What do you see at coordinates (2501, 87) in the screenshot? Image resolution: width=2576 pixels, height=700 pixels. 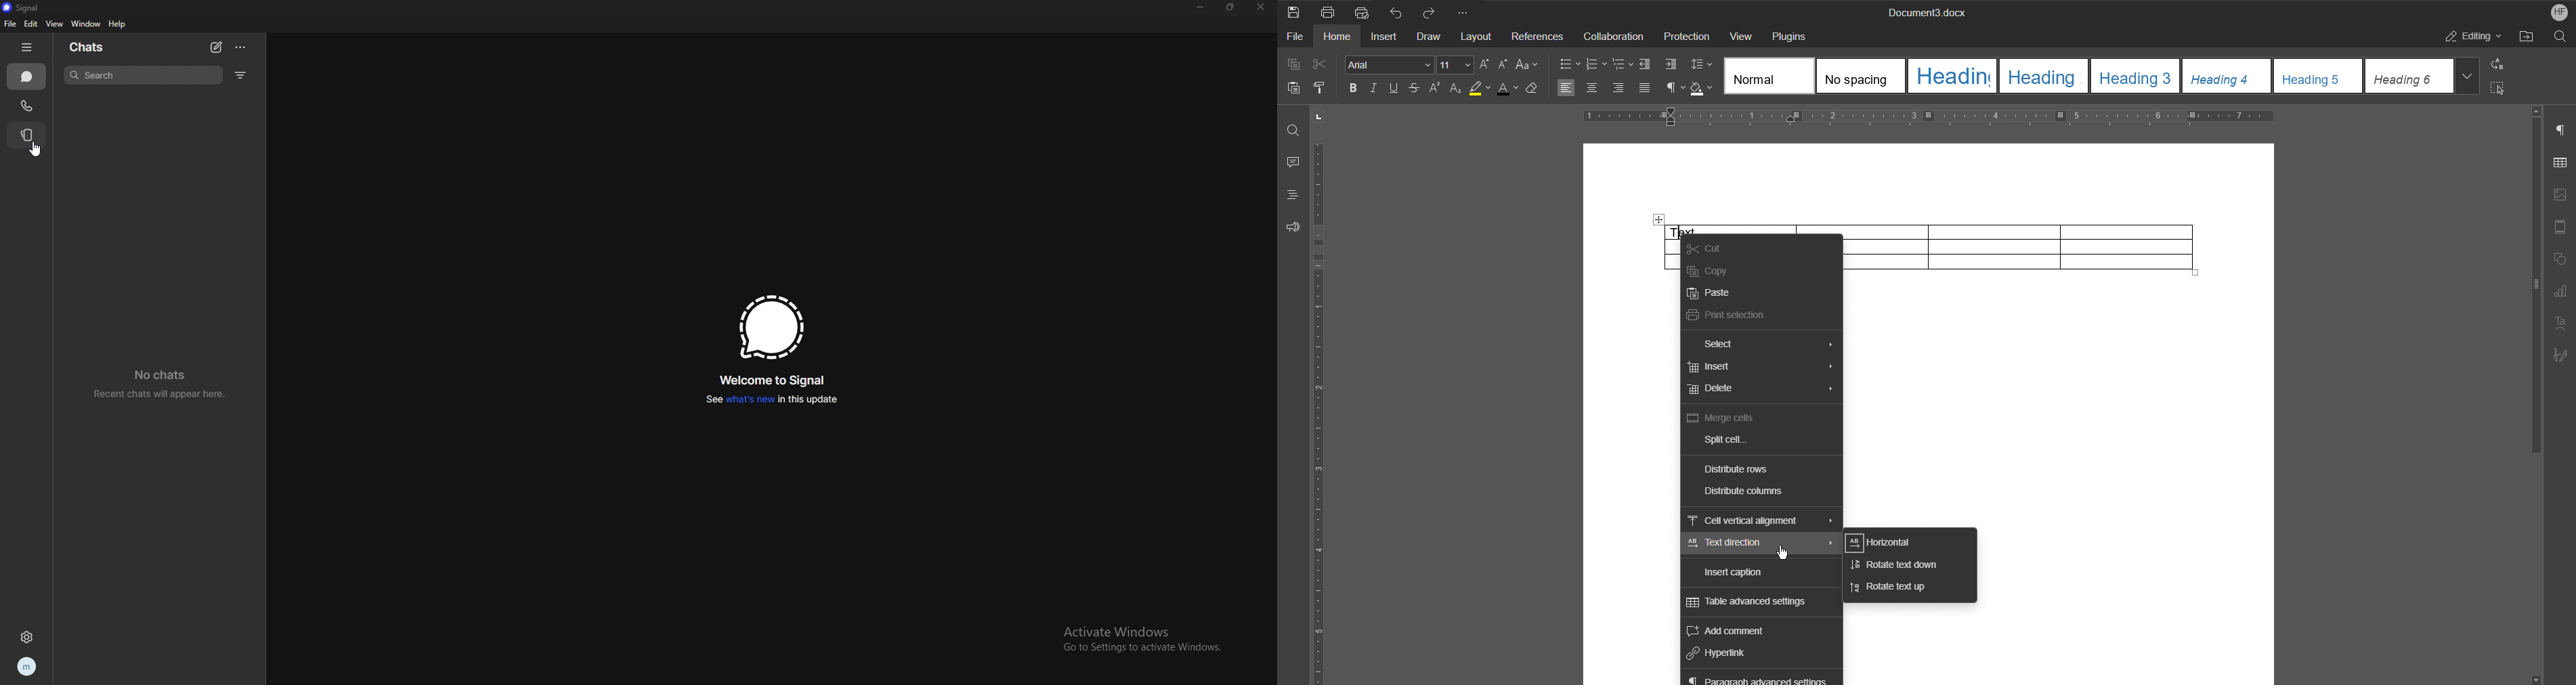 I see `Select All` at bounding box center [2501, 87].